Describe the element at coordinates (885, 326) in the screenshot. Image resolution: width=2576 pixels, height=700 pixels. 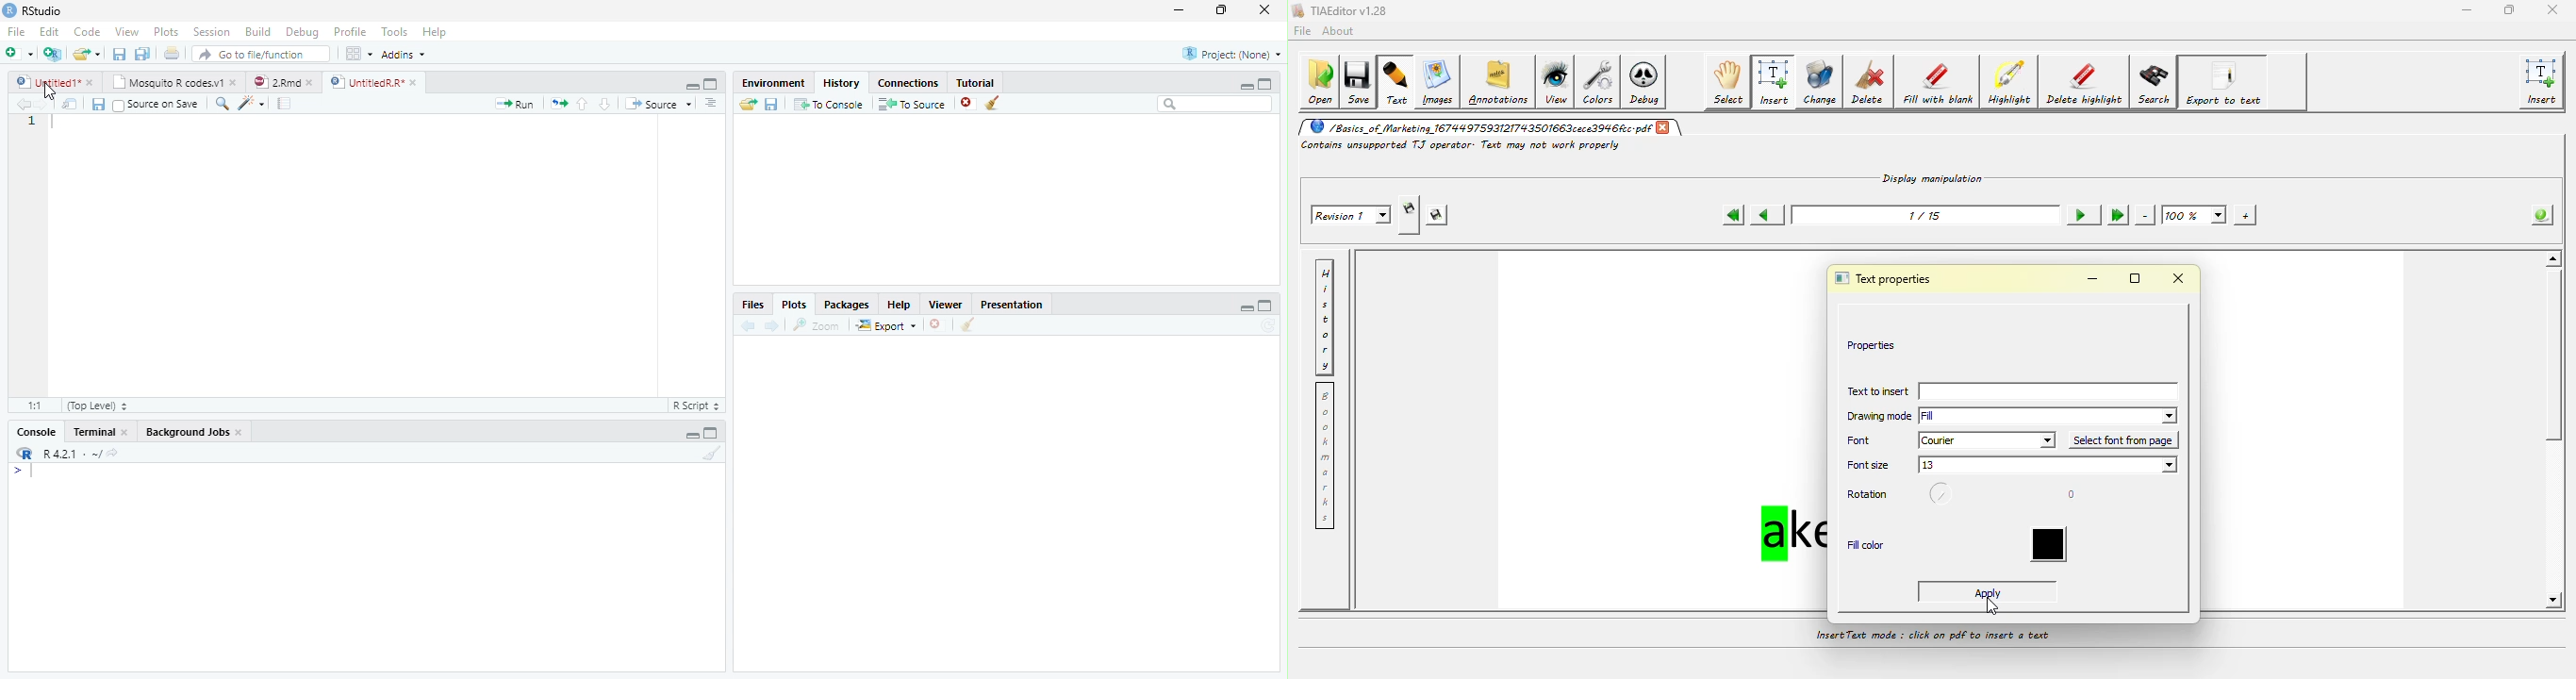
I see `export` at that location.